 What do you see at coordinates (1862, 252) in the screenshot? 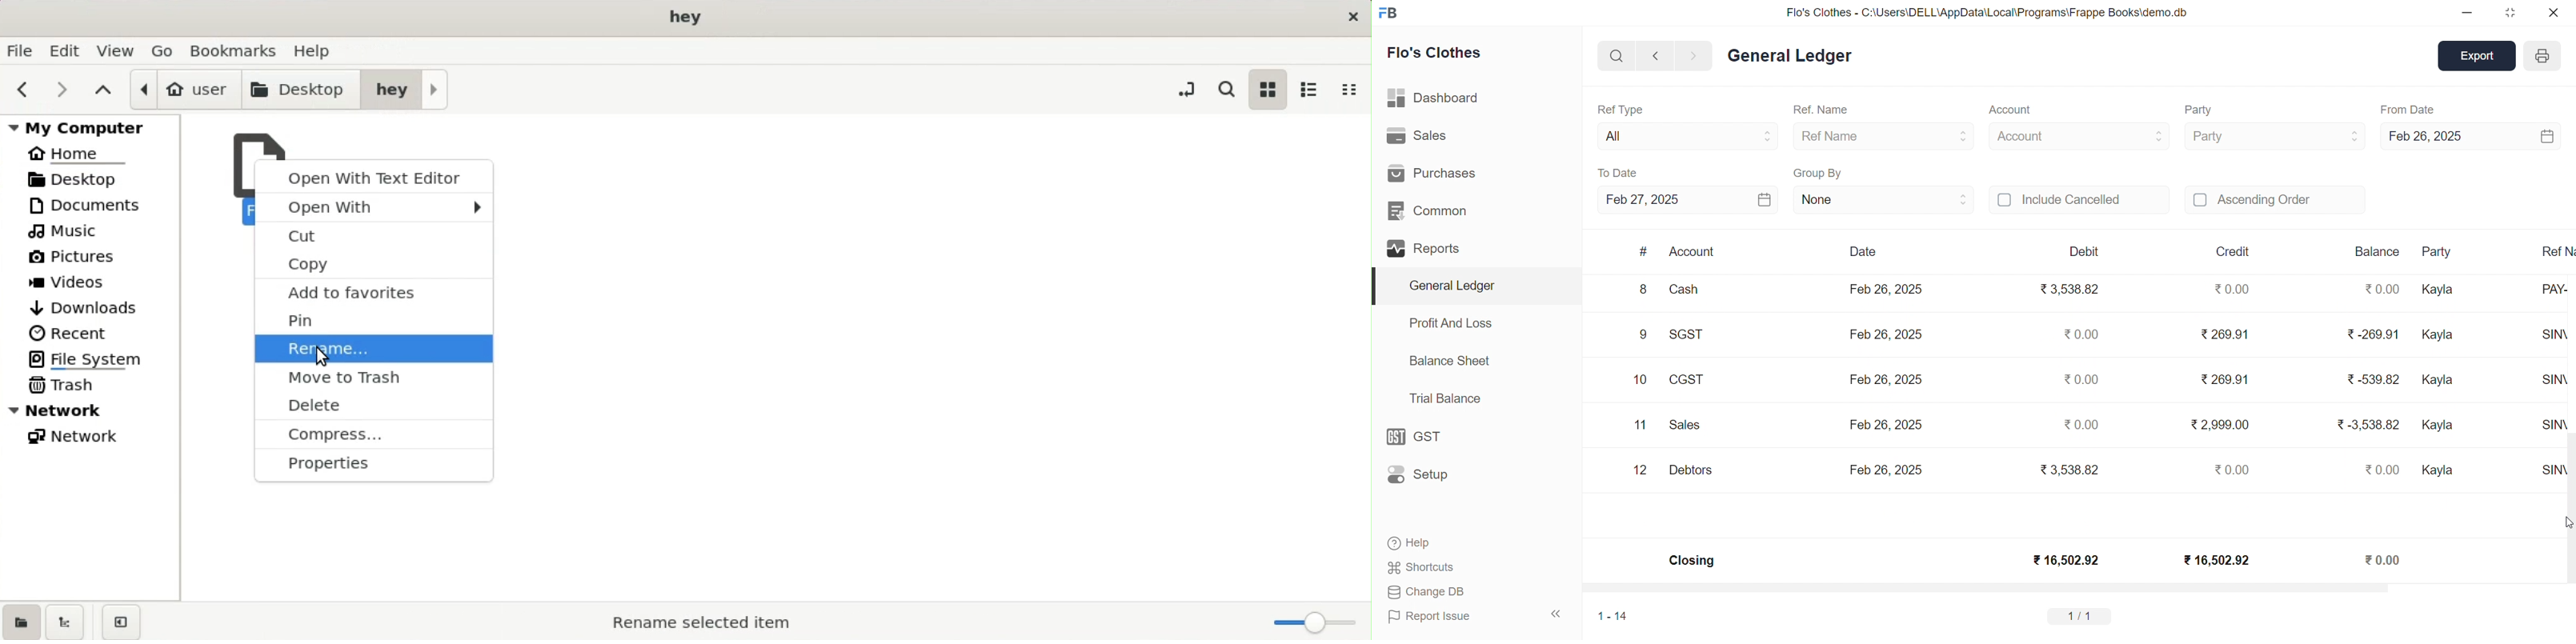
I see `Date` at bounding box center [1862, 252].